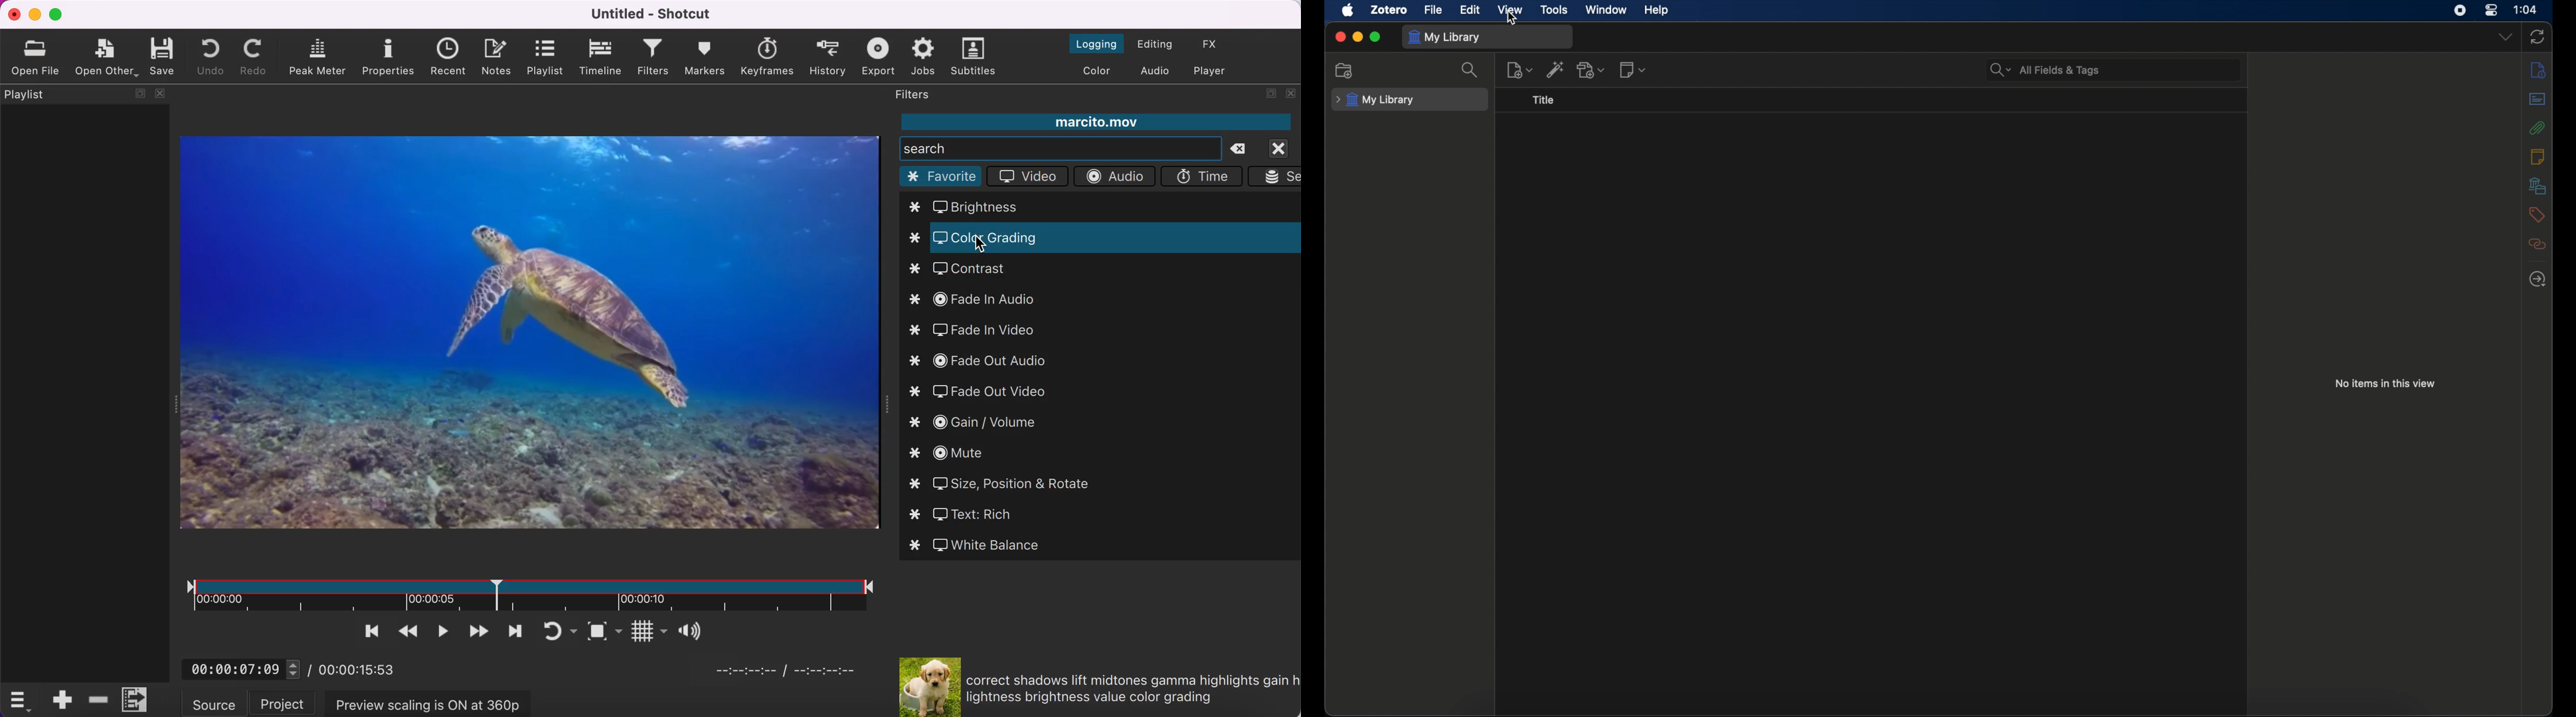 Image resolution: width=2576 pixels, height=728 pixels. What do you see at coordinates (389, 57) in the screenshot?
I see `properties` at bounding box center [389, 57].